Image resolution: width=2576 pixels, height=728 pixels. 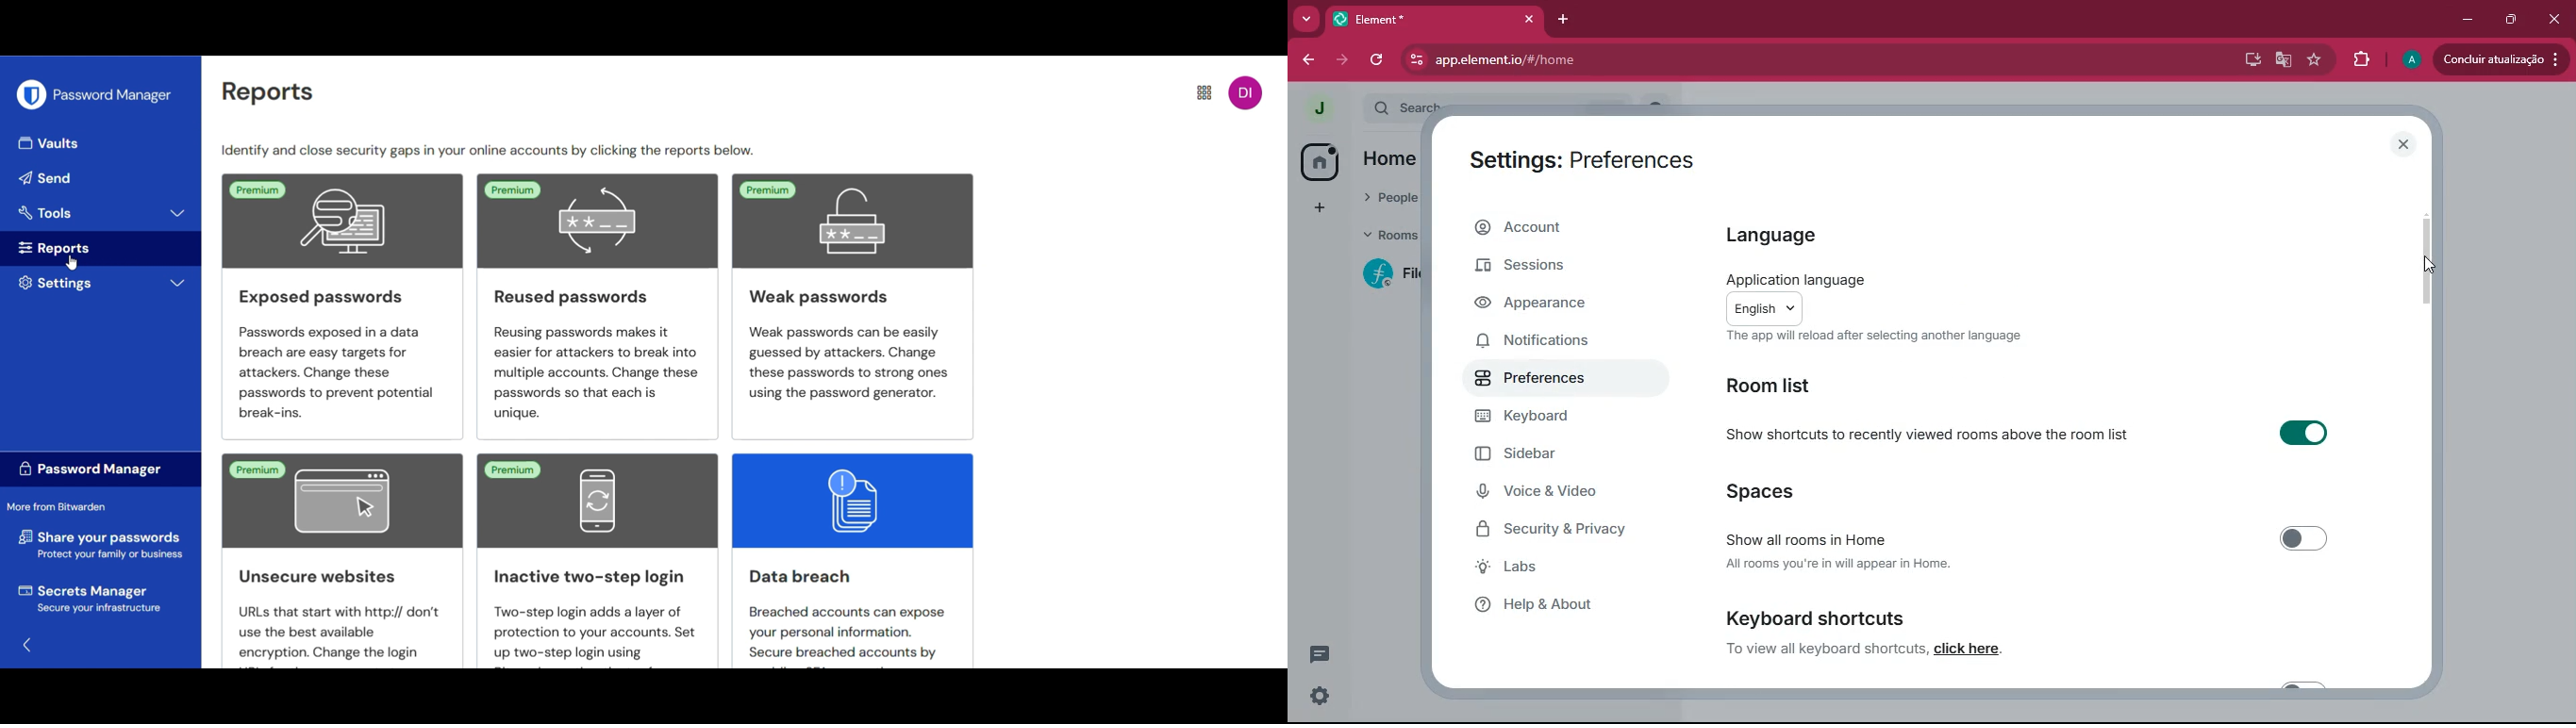 What do you see at coordinates (1552, 304) in the screenshot?
I see `appearance` at bounding box center [1552, 304].